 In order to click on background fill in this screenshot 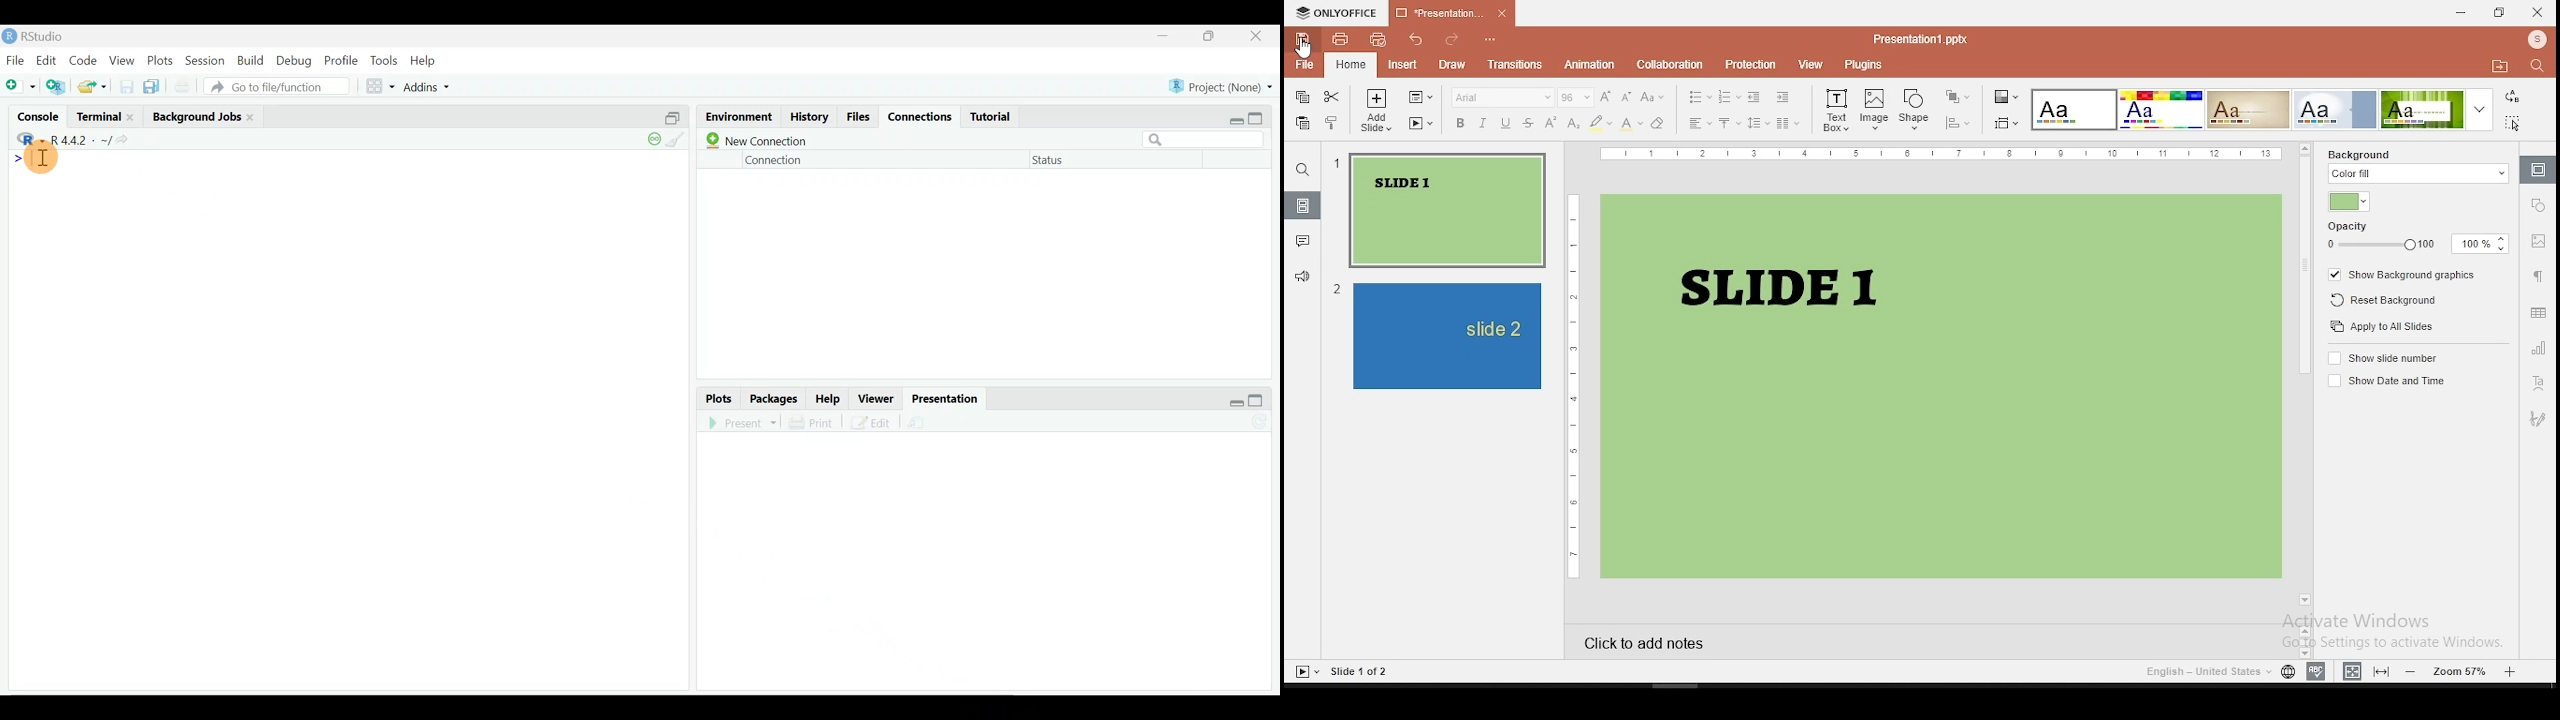, I will do `click(2360, 154)`.